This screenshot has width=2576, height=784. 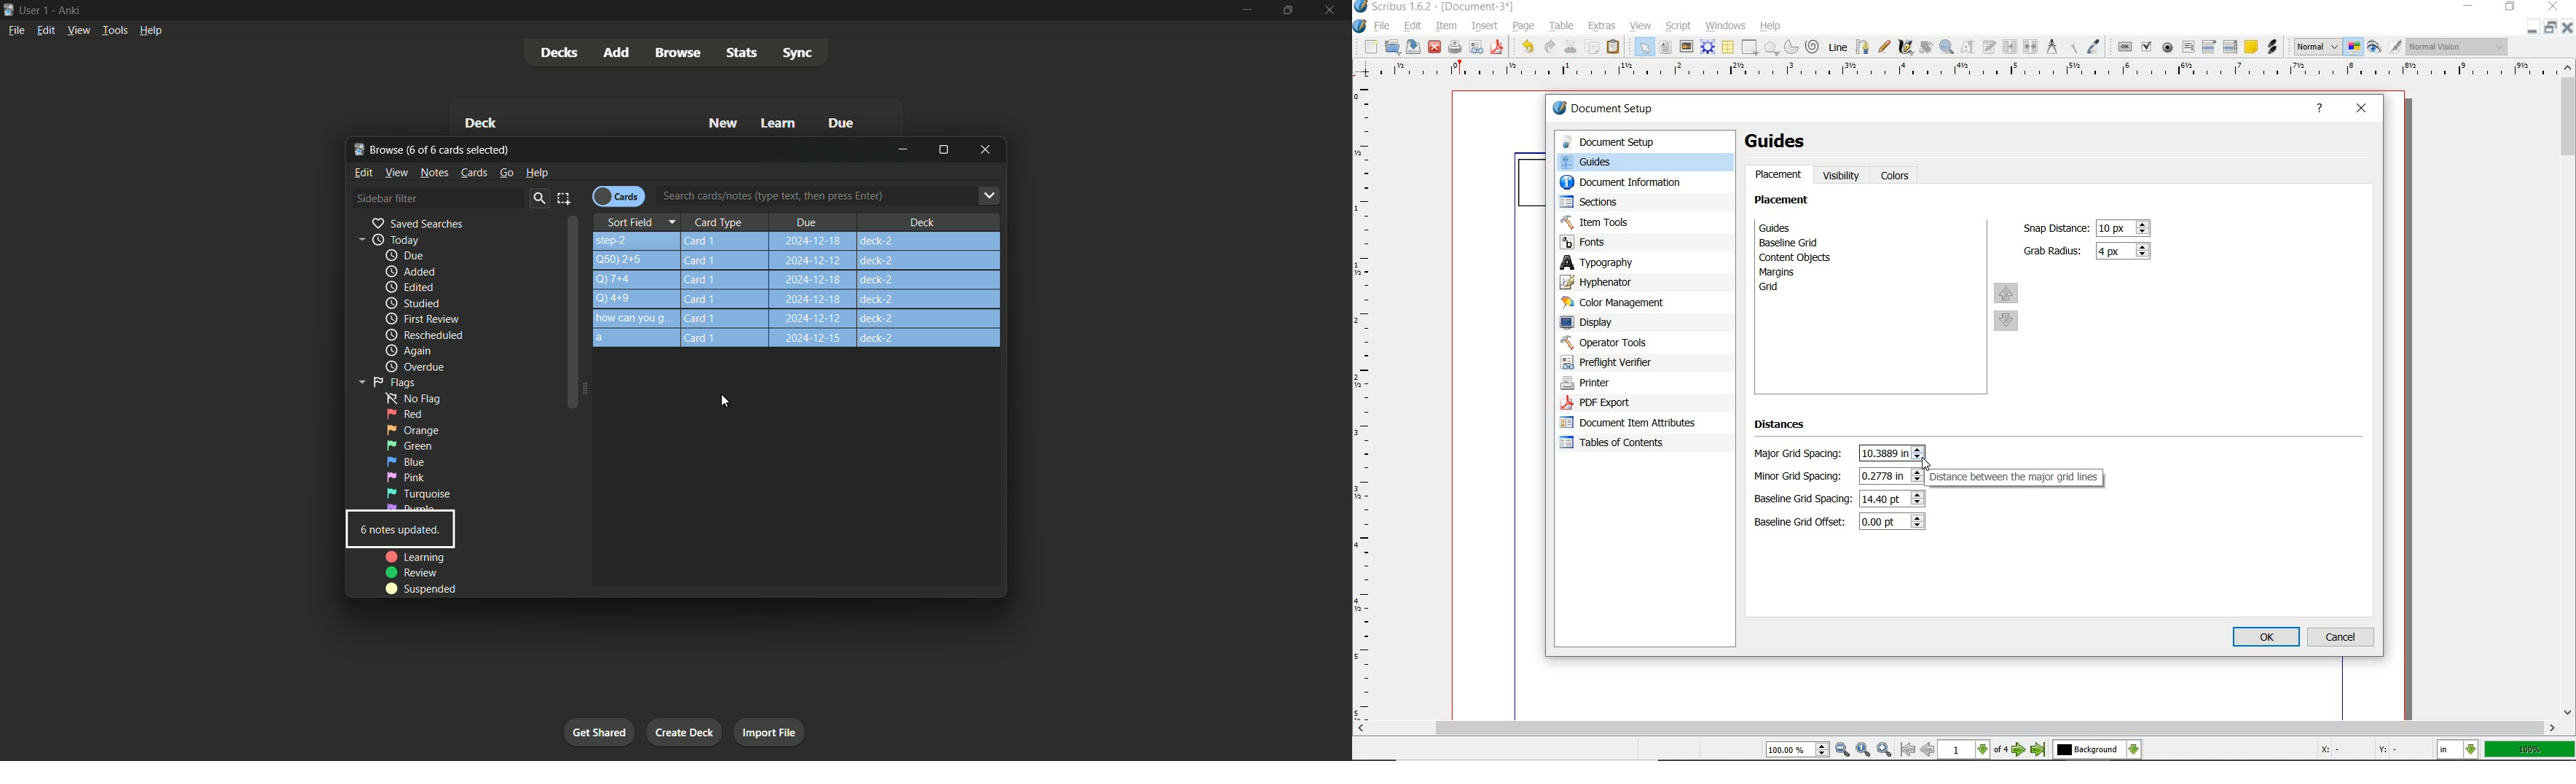 What do you see at coordinates (1434, 48) in the screenshot?
I see `close` at bounding box center [1434, 48].